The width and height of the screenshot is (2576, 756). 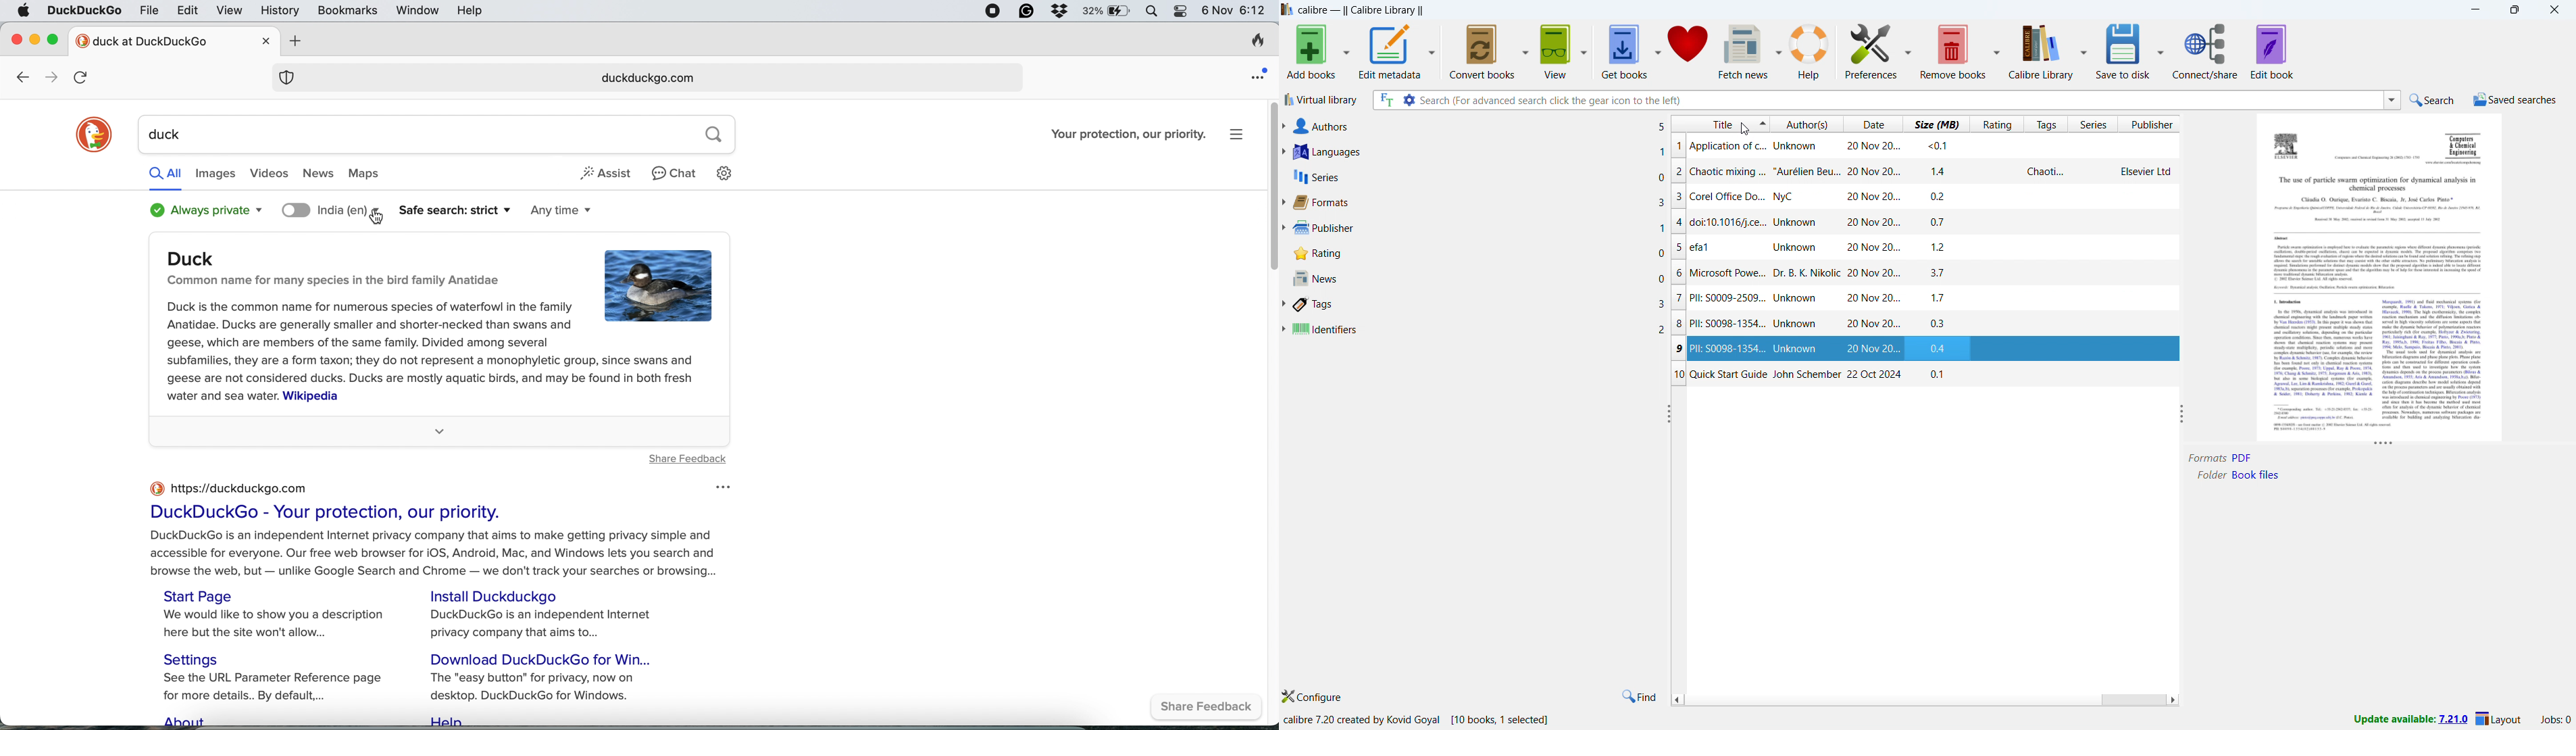 I want to click on remove books options, so click(x=1994, y=51).